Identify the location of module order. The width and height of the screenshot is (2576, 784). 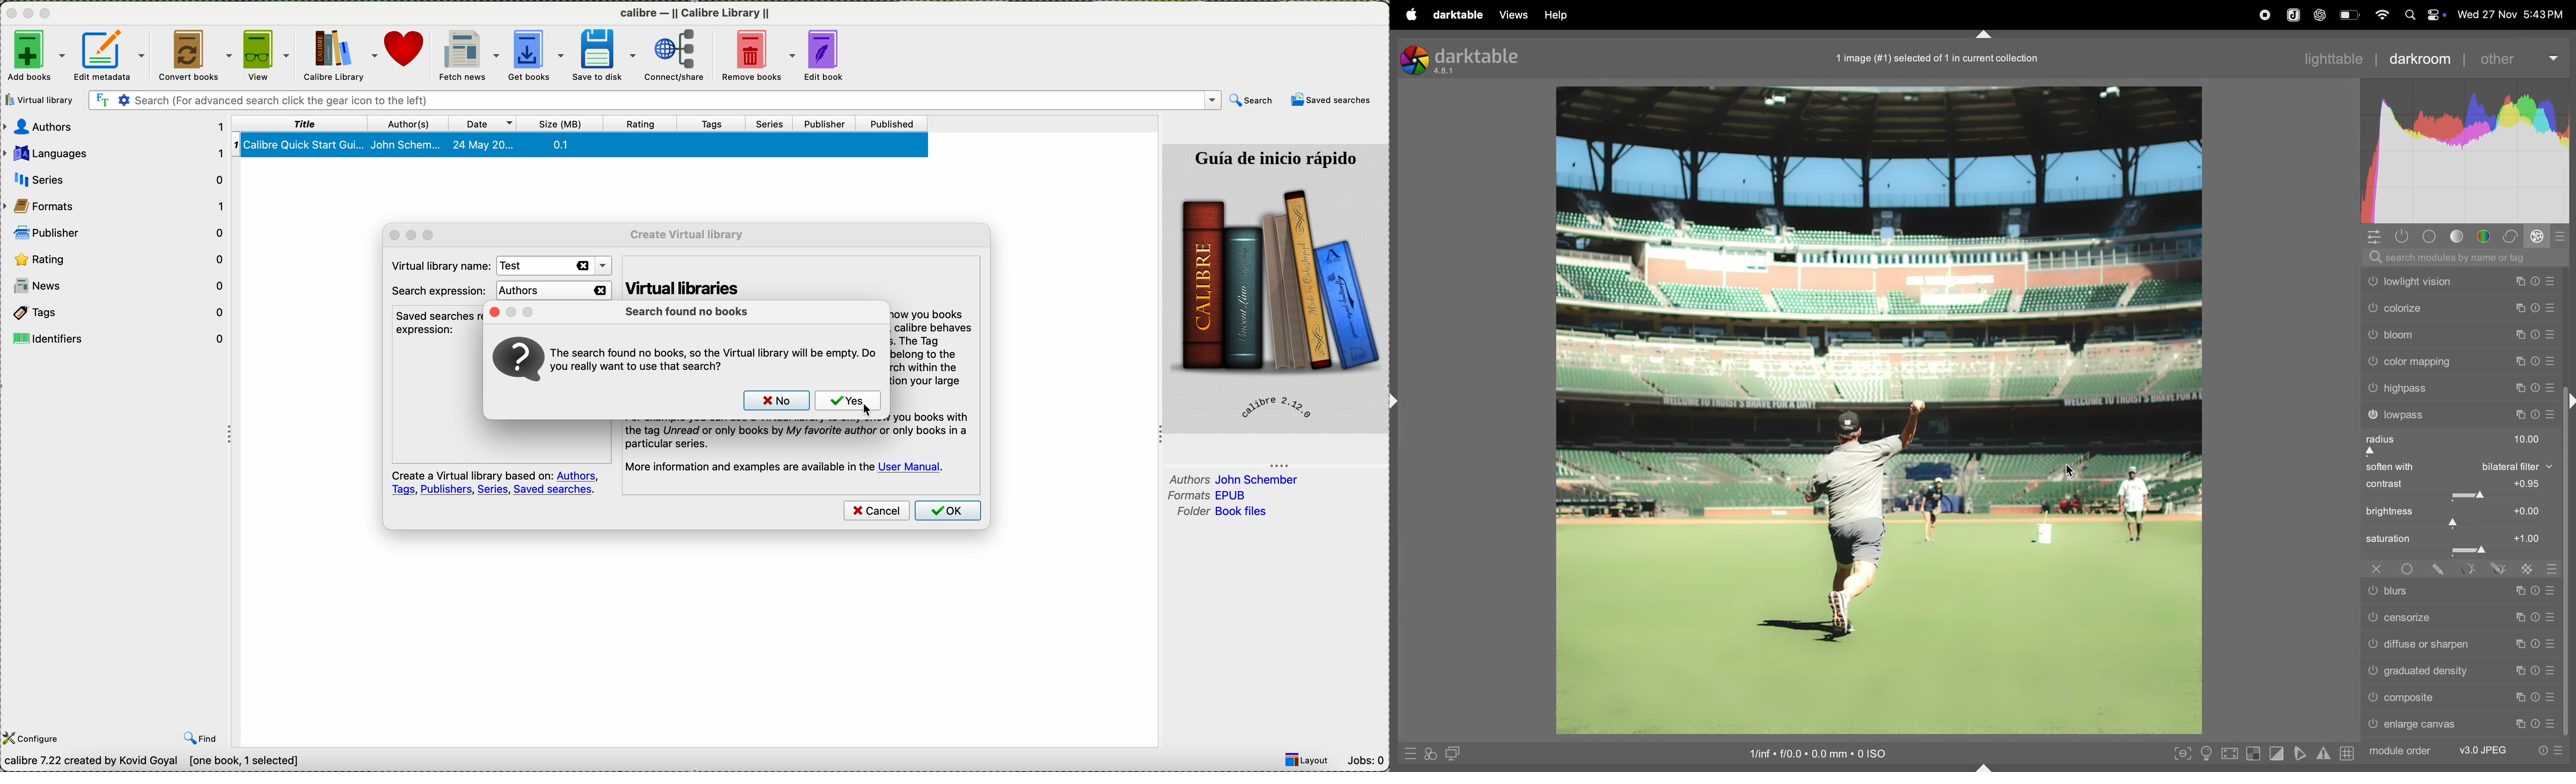
(2466, 749).